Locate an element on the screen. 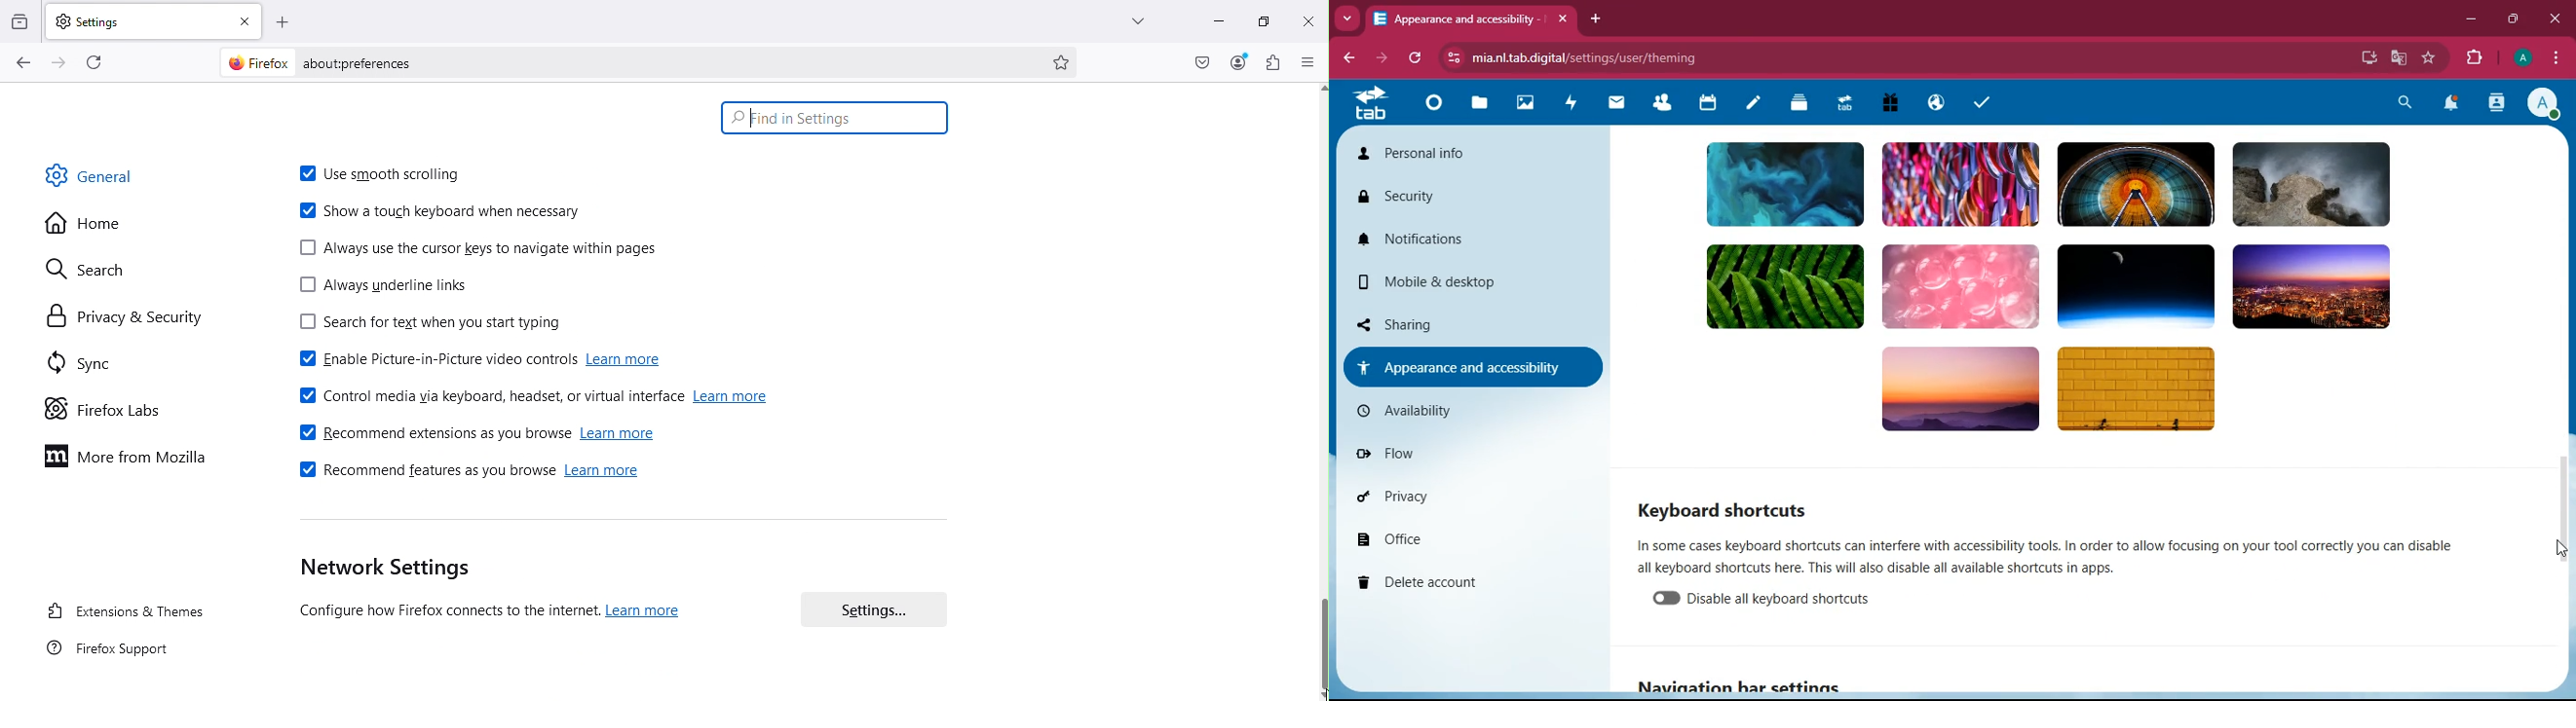 Image resolution: width=2576 pixels, height=728 pixels. minimize is located at coordinates (2468, 21).